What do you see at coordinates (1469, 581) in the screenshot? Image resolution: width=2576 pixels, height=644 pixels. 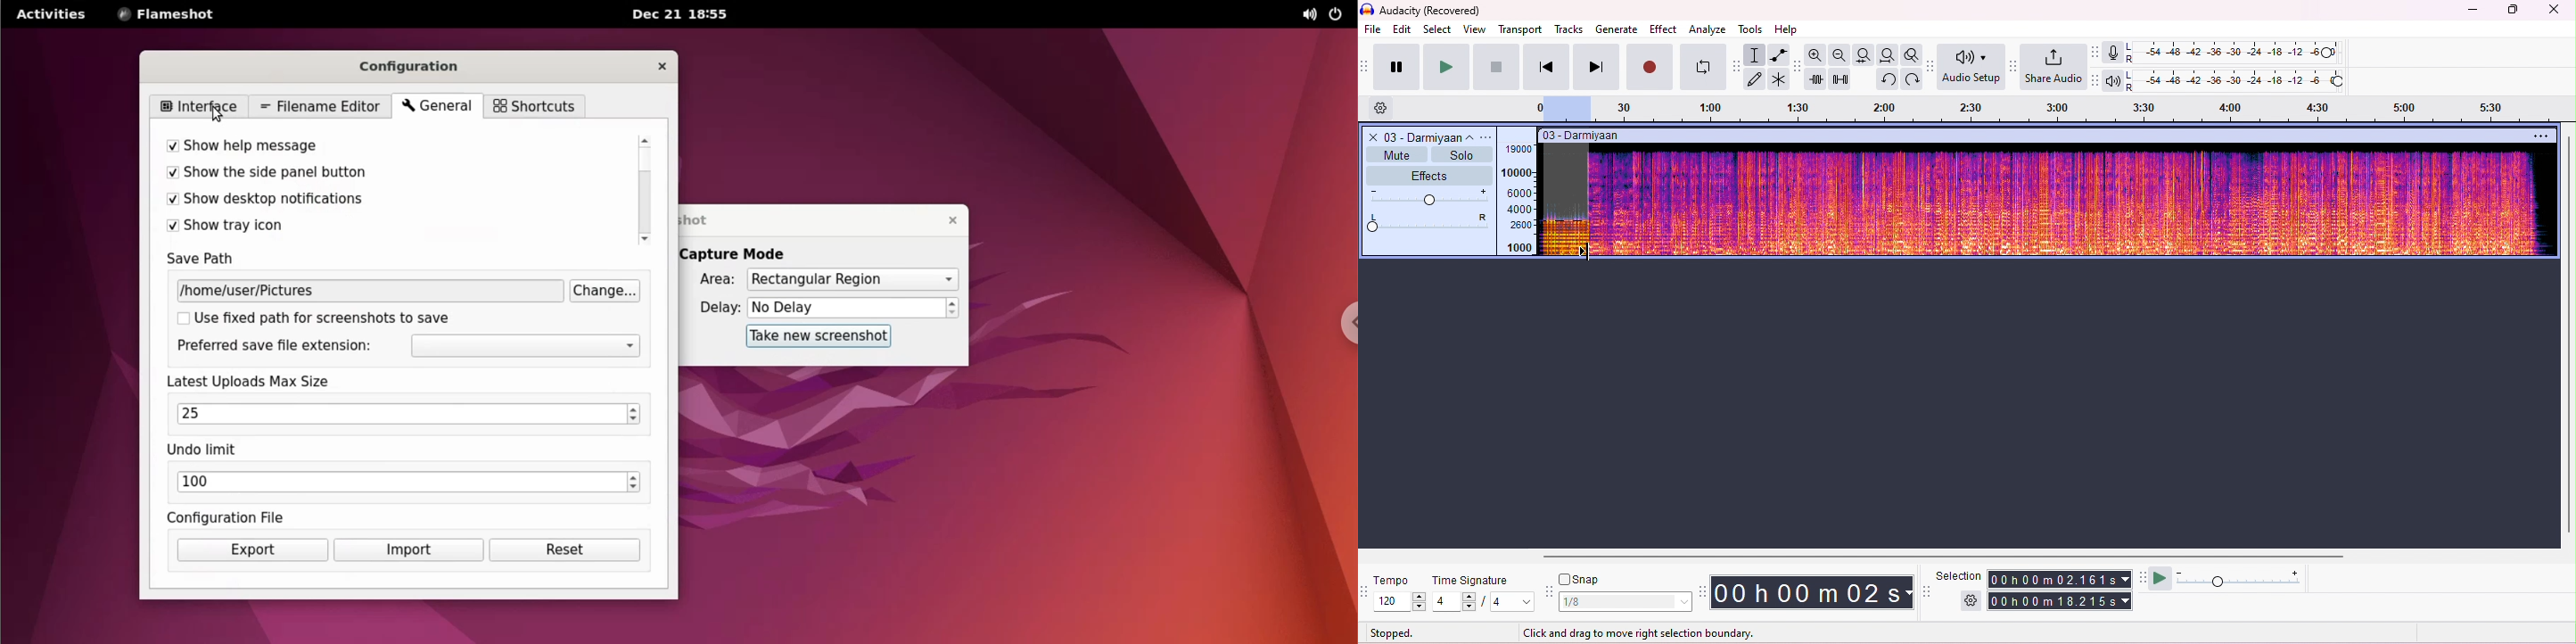 I see `time signature` at bounding box center [1469, 581].